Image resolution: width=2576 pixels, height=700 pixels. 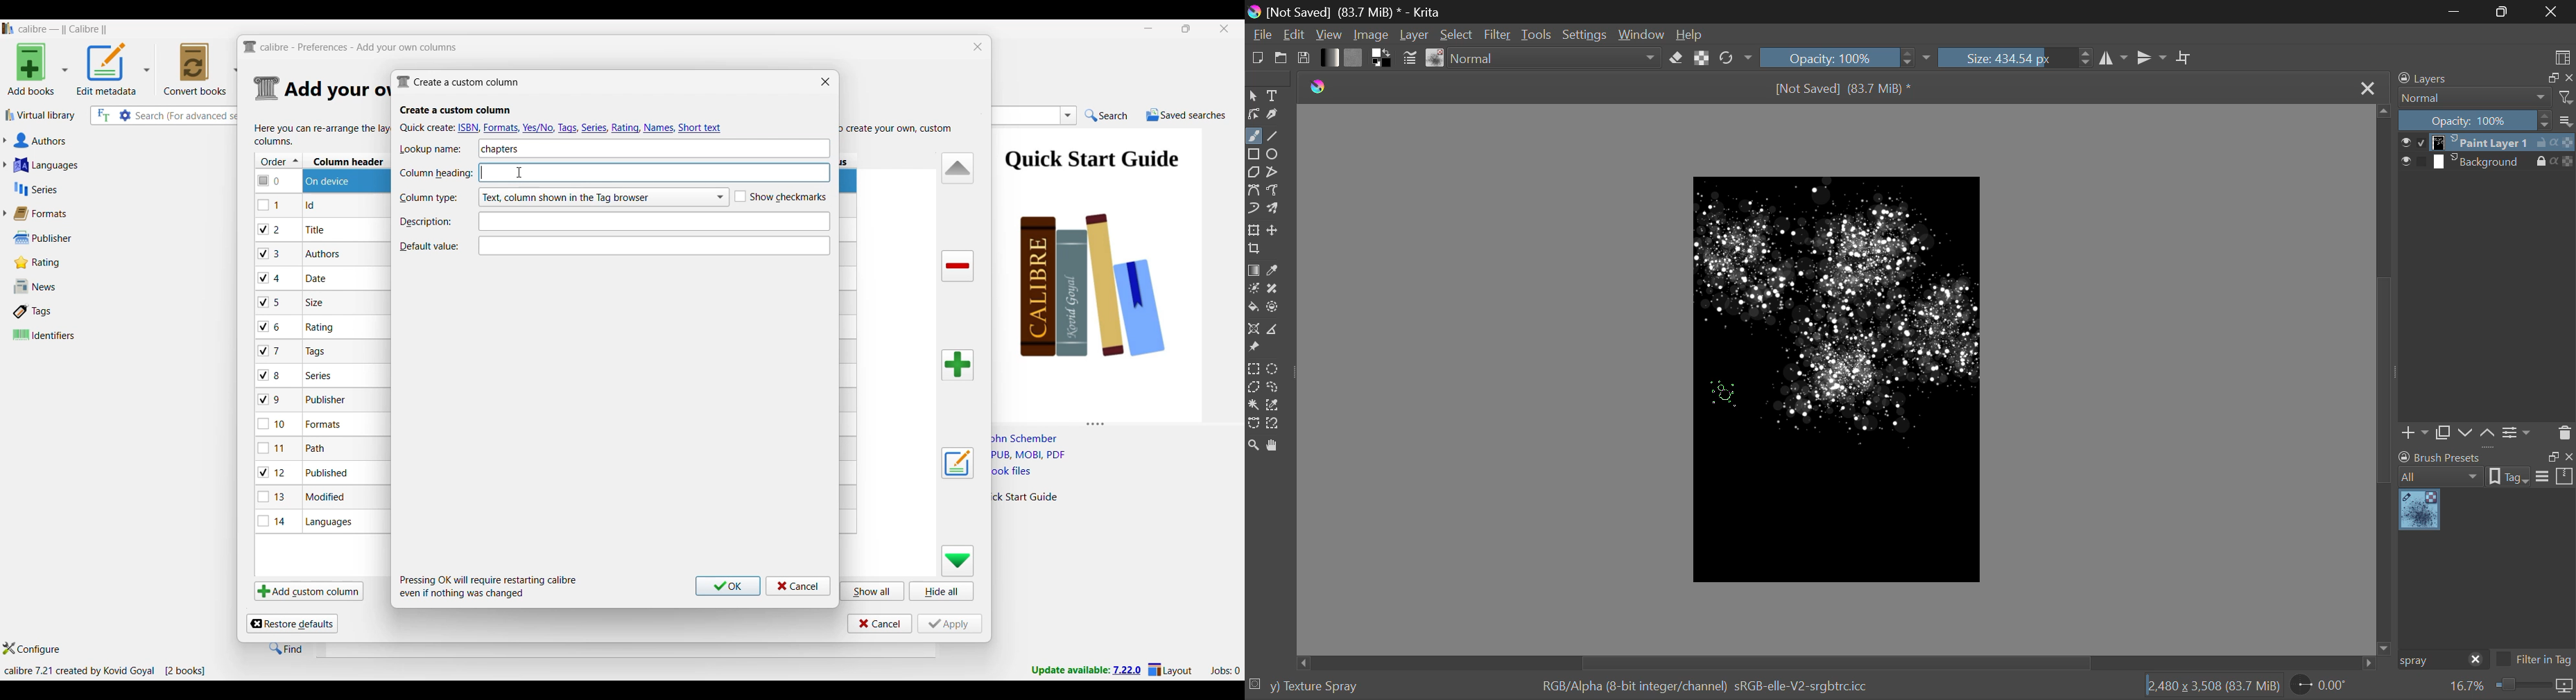 I want to click on Lookup name typed in, so click(x=501, y=148).